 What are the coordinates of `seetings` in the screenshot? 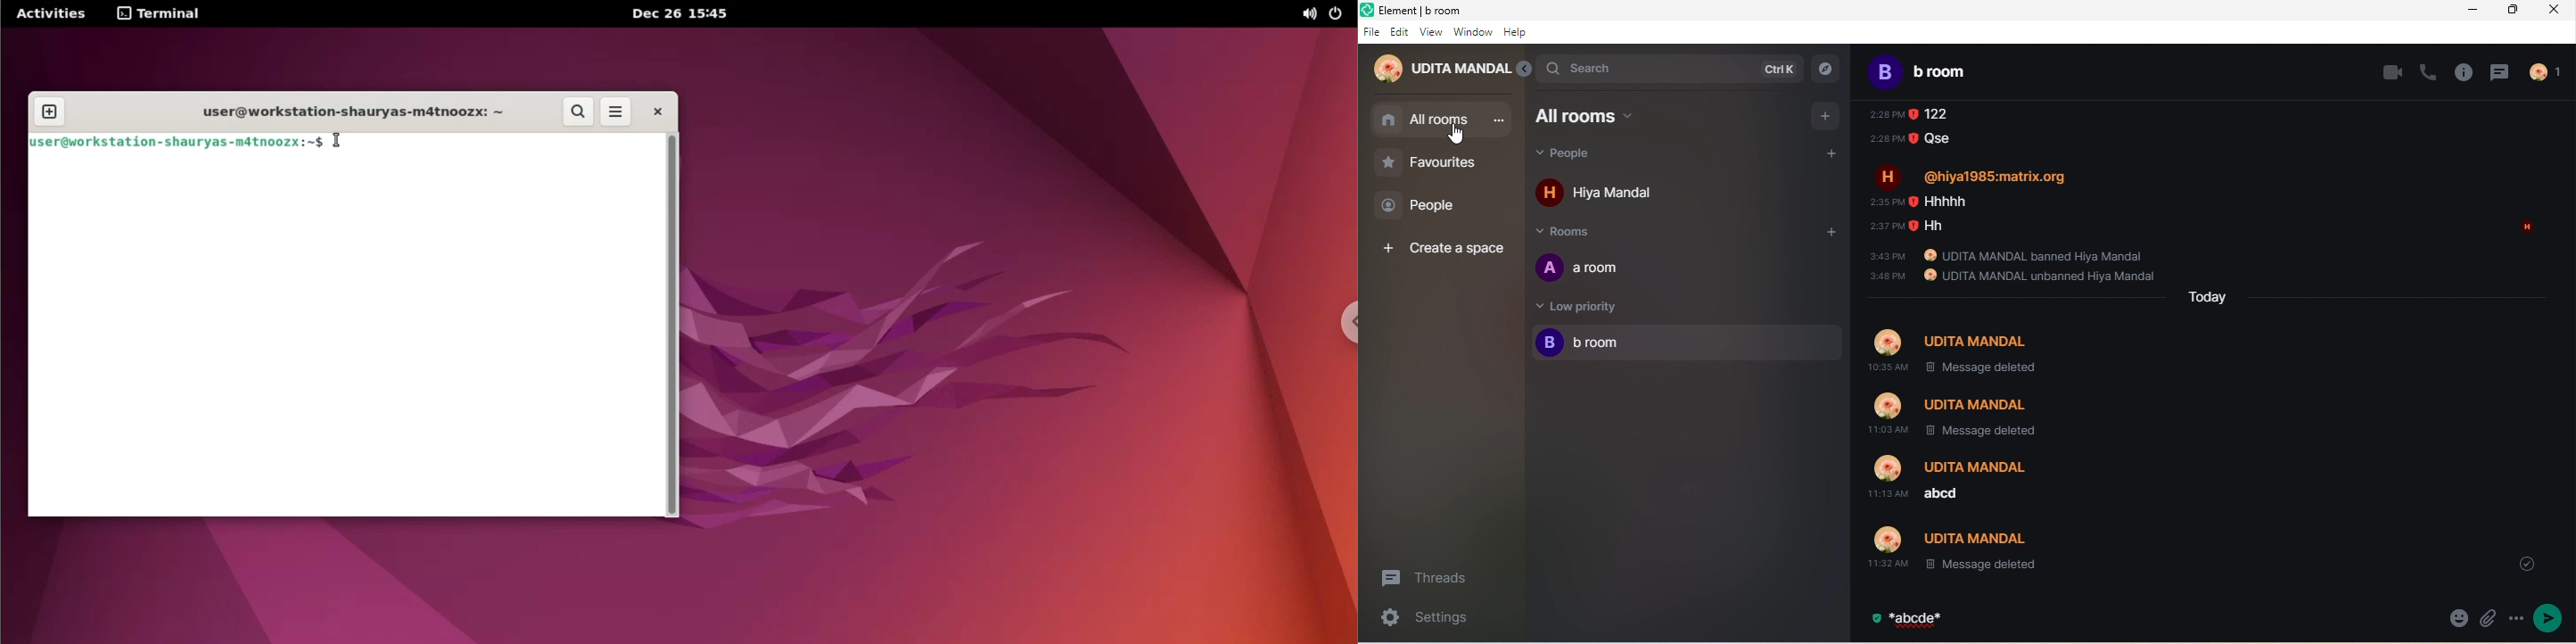 It's located at (1436, 620).